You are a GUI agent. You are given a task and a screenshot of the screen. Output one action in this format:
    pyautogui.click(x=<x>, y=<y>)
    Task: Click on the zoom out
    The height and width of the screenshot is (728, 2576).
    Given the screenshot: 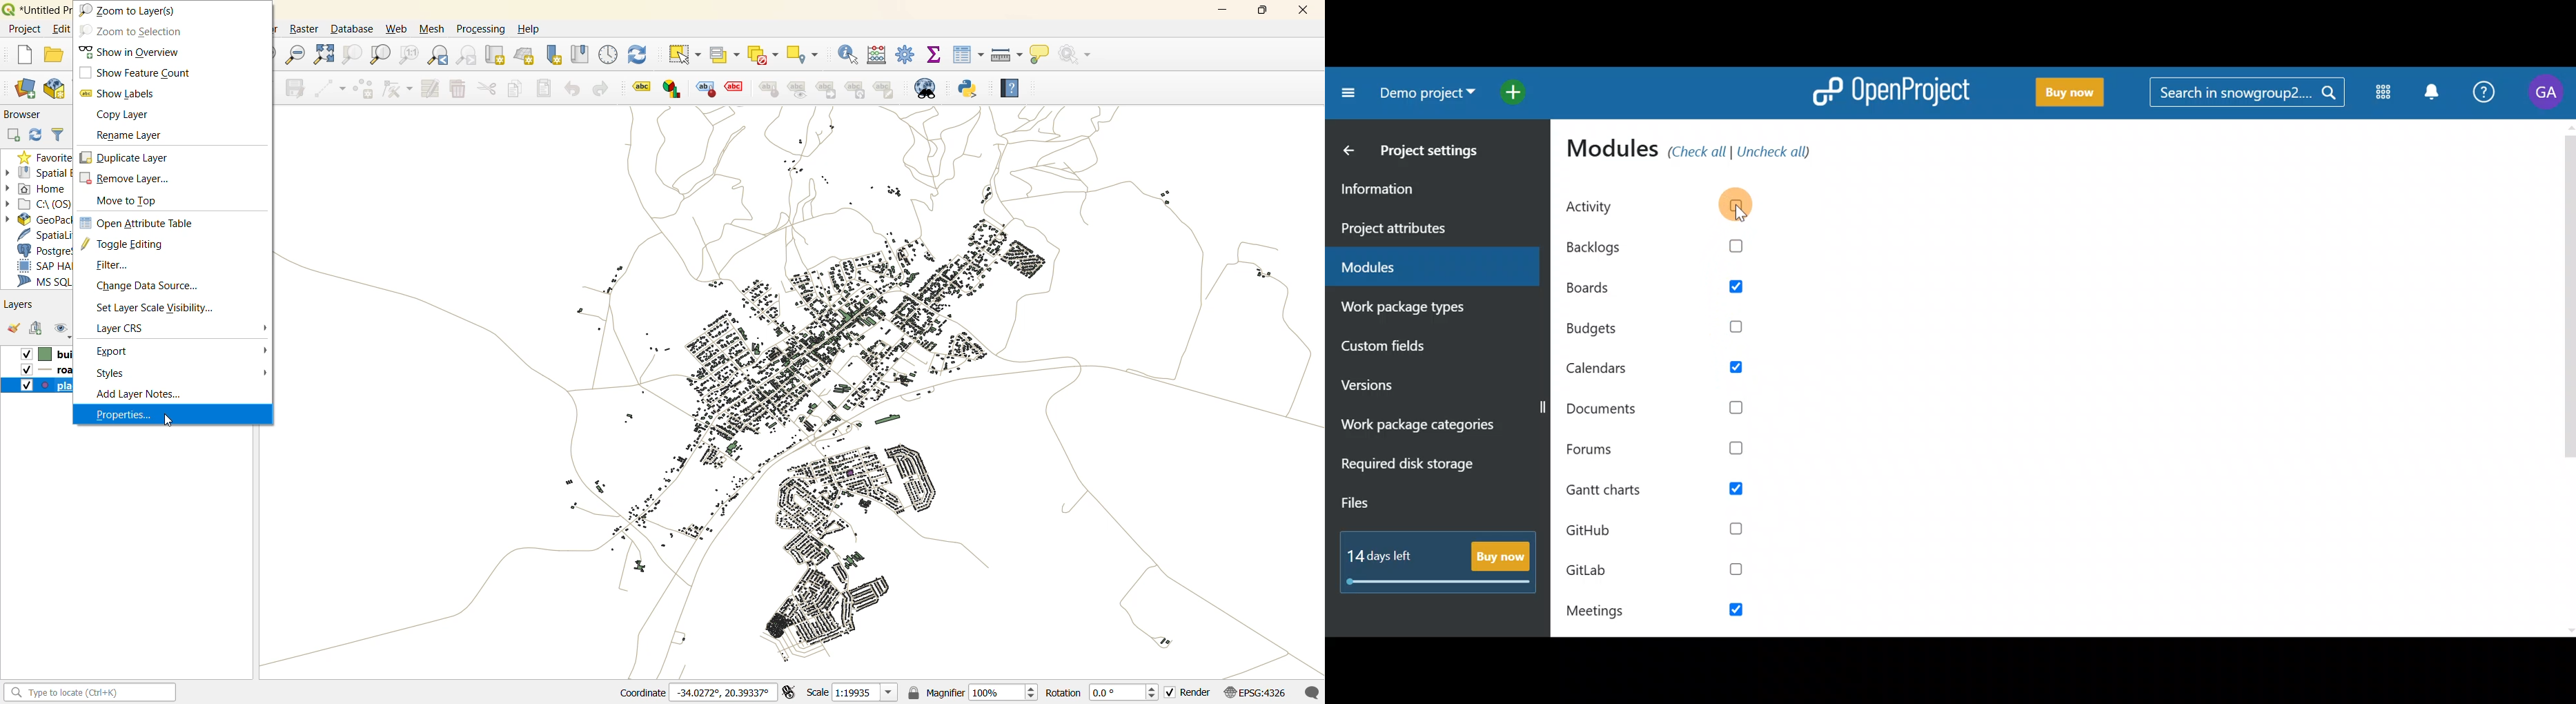 What is the action you would take?
    pyautogui.click(x=294, y=53)
    